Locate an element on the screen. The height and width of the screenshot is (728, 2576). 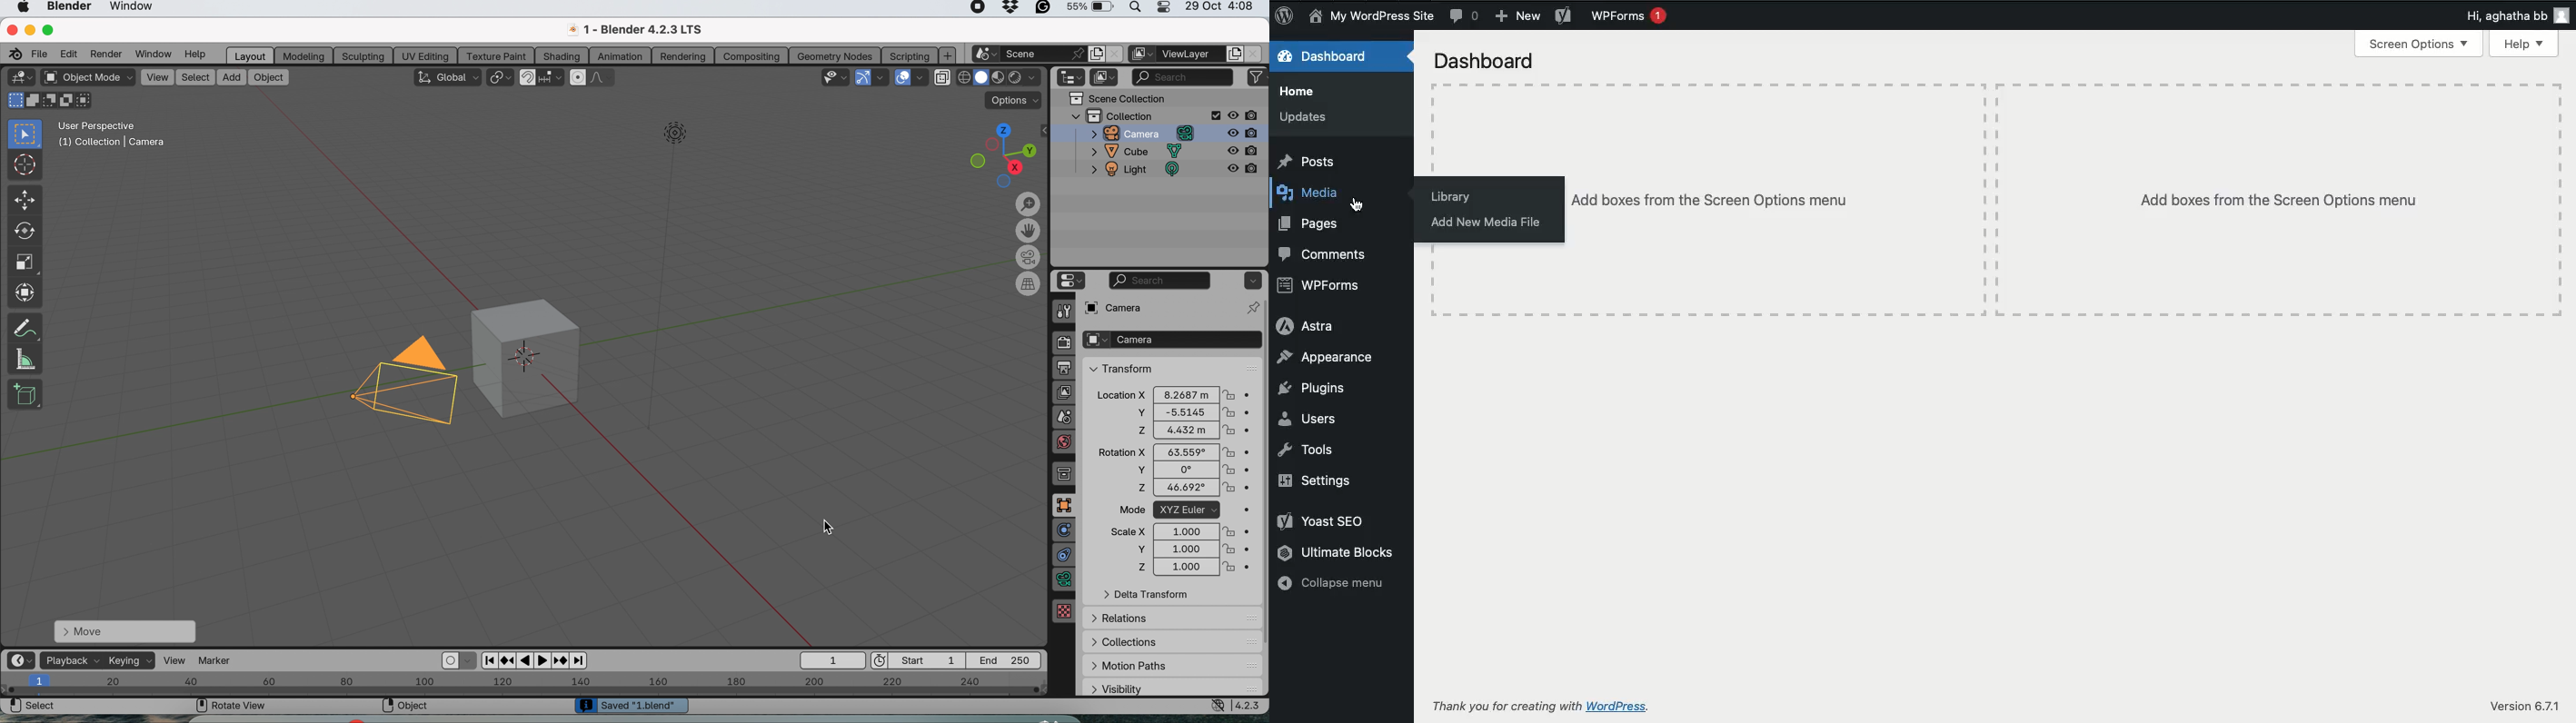
delta transform is located at coordinates (1147, 595).